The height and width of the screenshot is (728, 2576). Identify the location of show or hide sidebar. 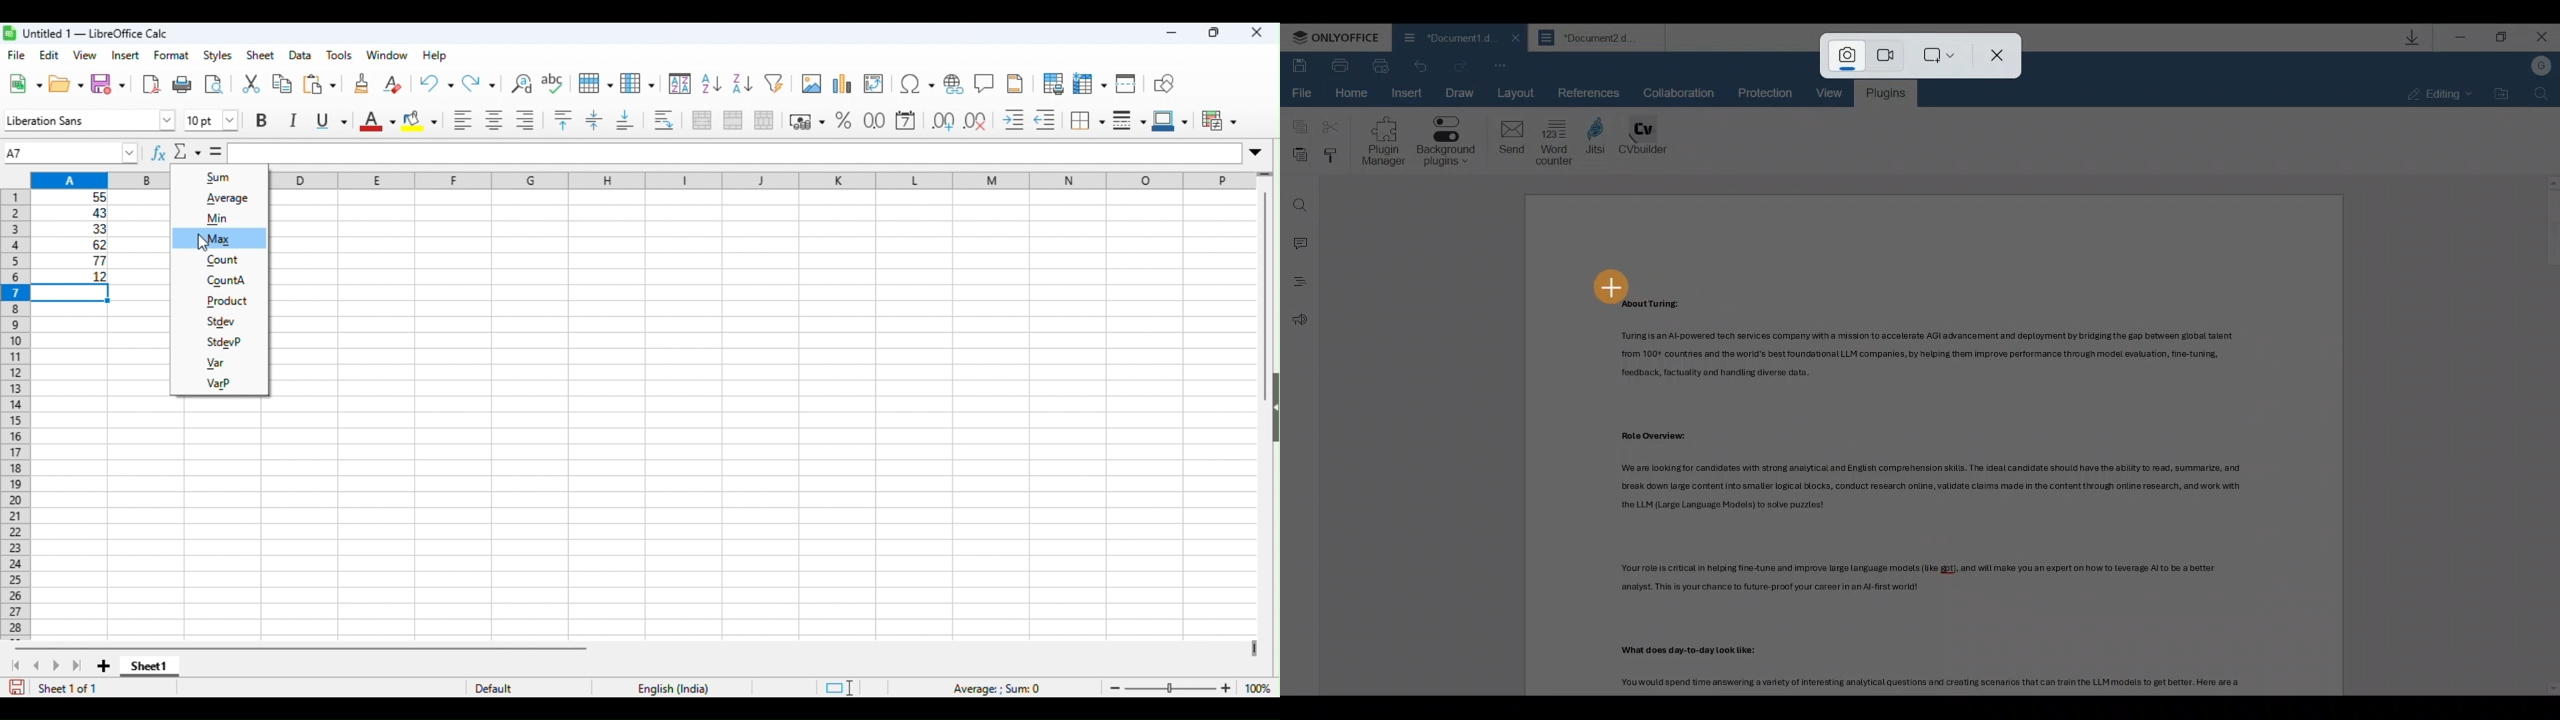
(1272, 413).